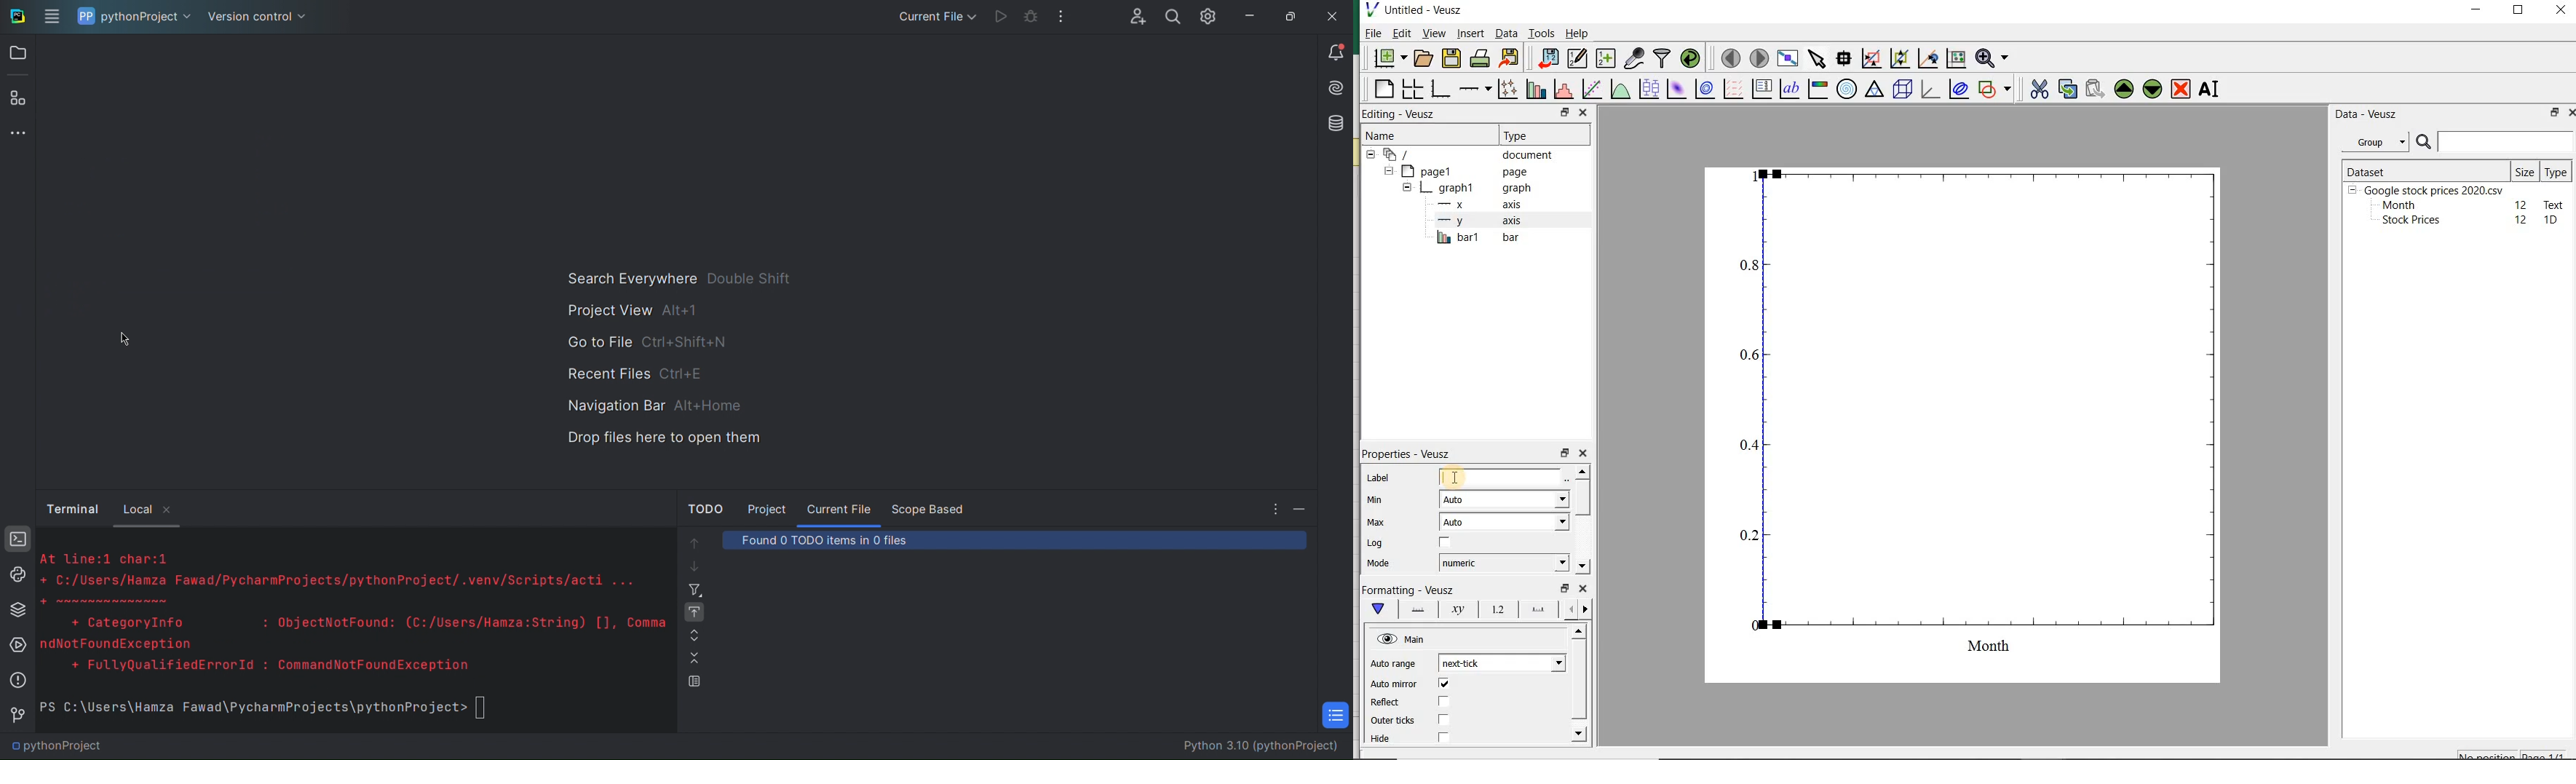 This screenshot has width=2576, height=784. Describe the element at coordinates (1510, 59) in the screenshot. I see `export to graphics format` at that location.